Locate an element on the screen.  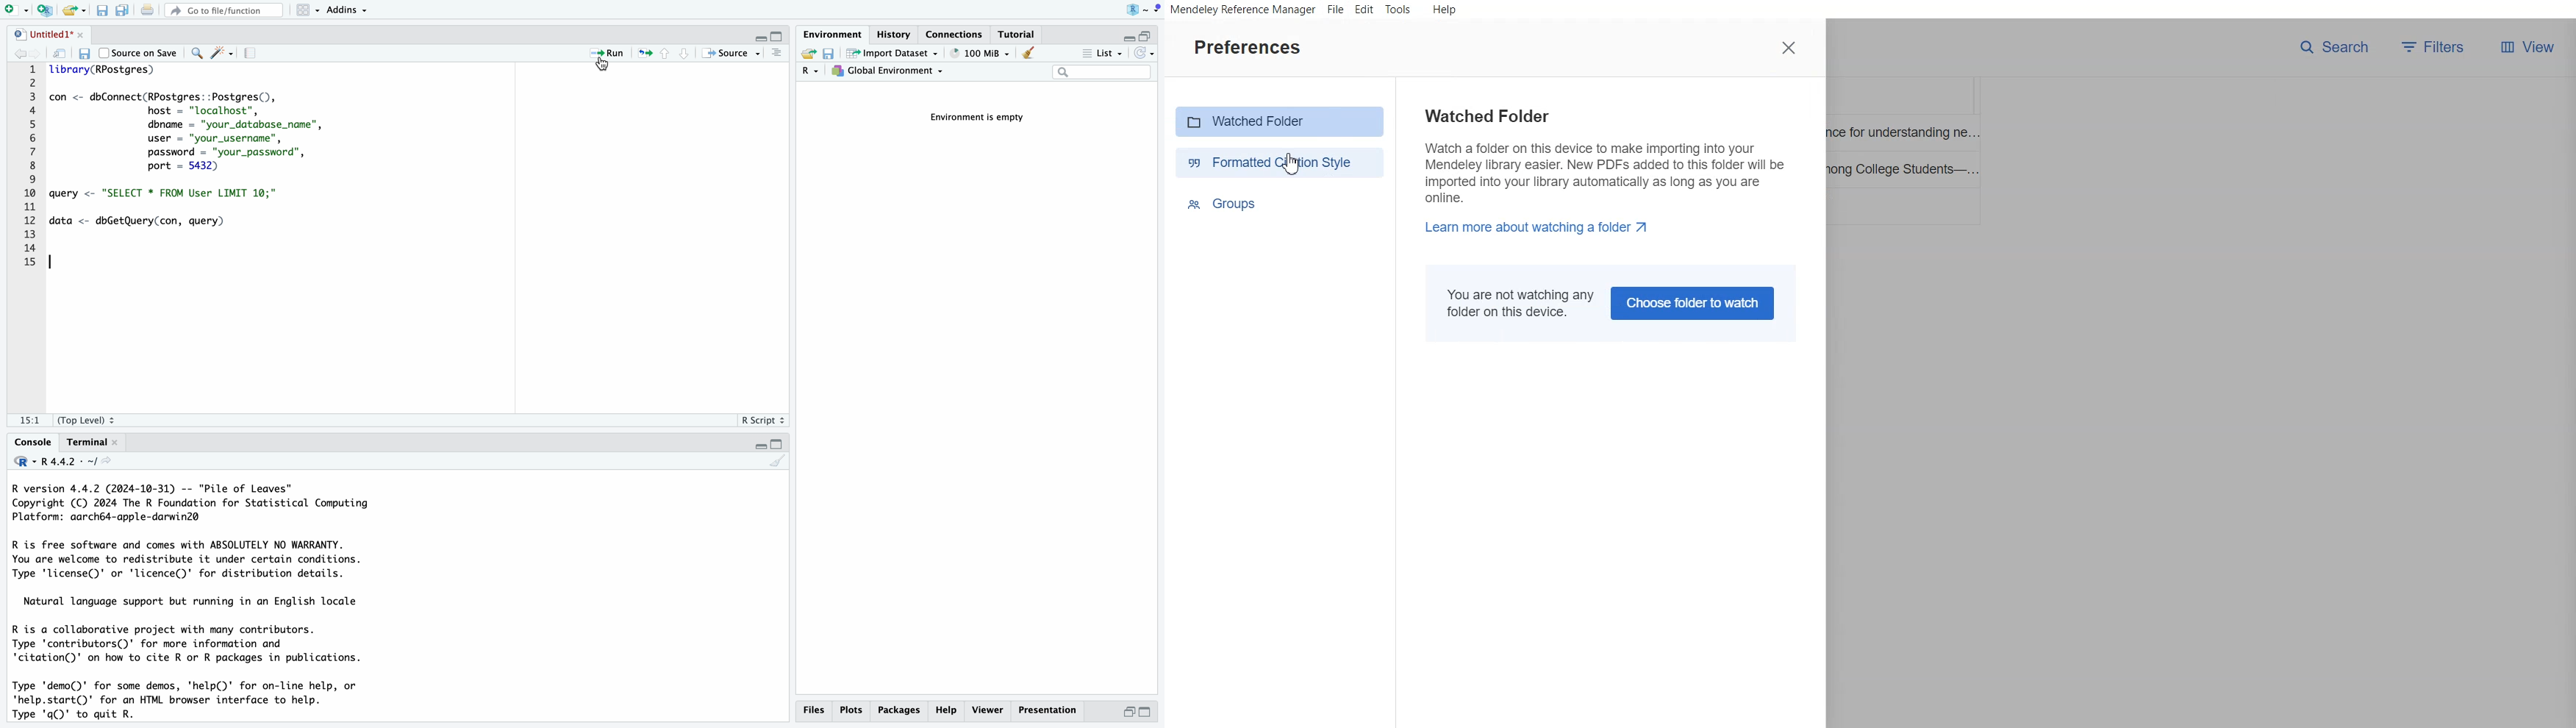
1:1 is located at coordinates (24, 422).